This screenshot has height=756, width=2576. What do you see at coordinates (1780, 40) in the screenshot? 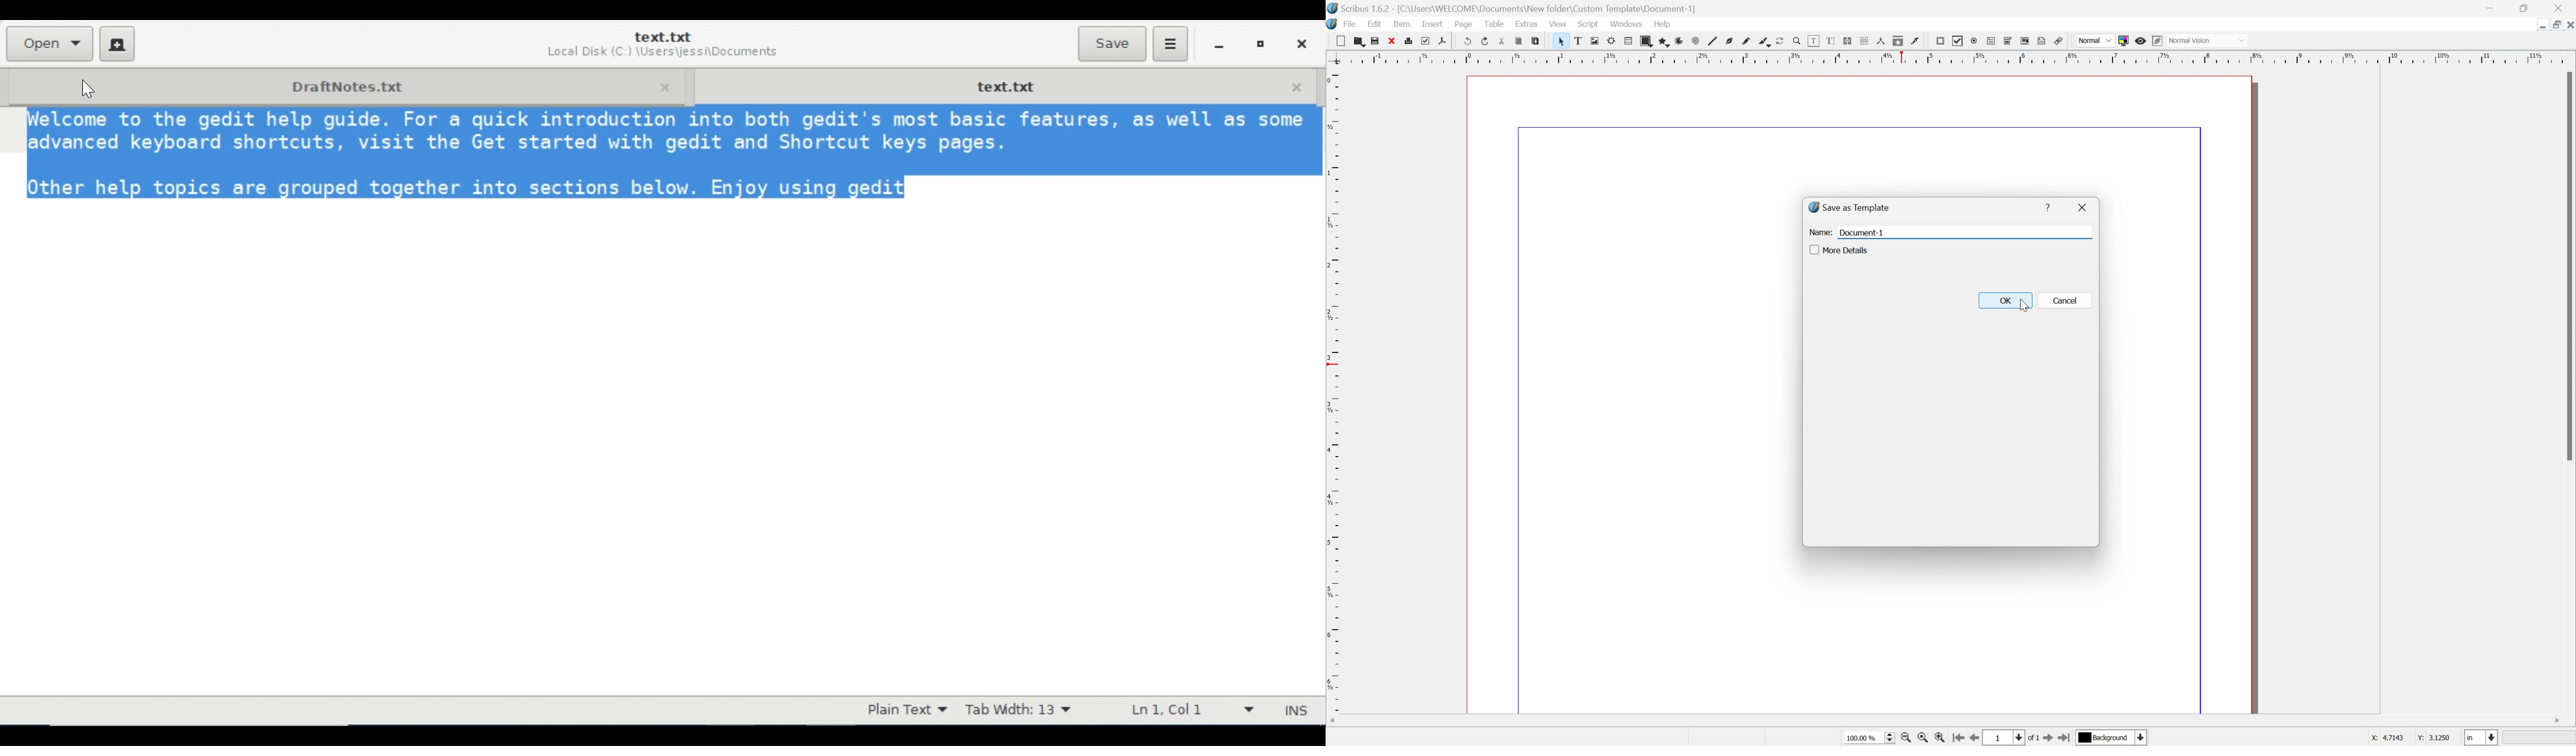
I see `Rotate item` at bounding box center [1780, 40].